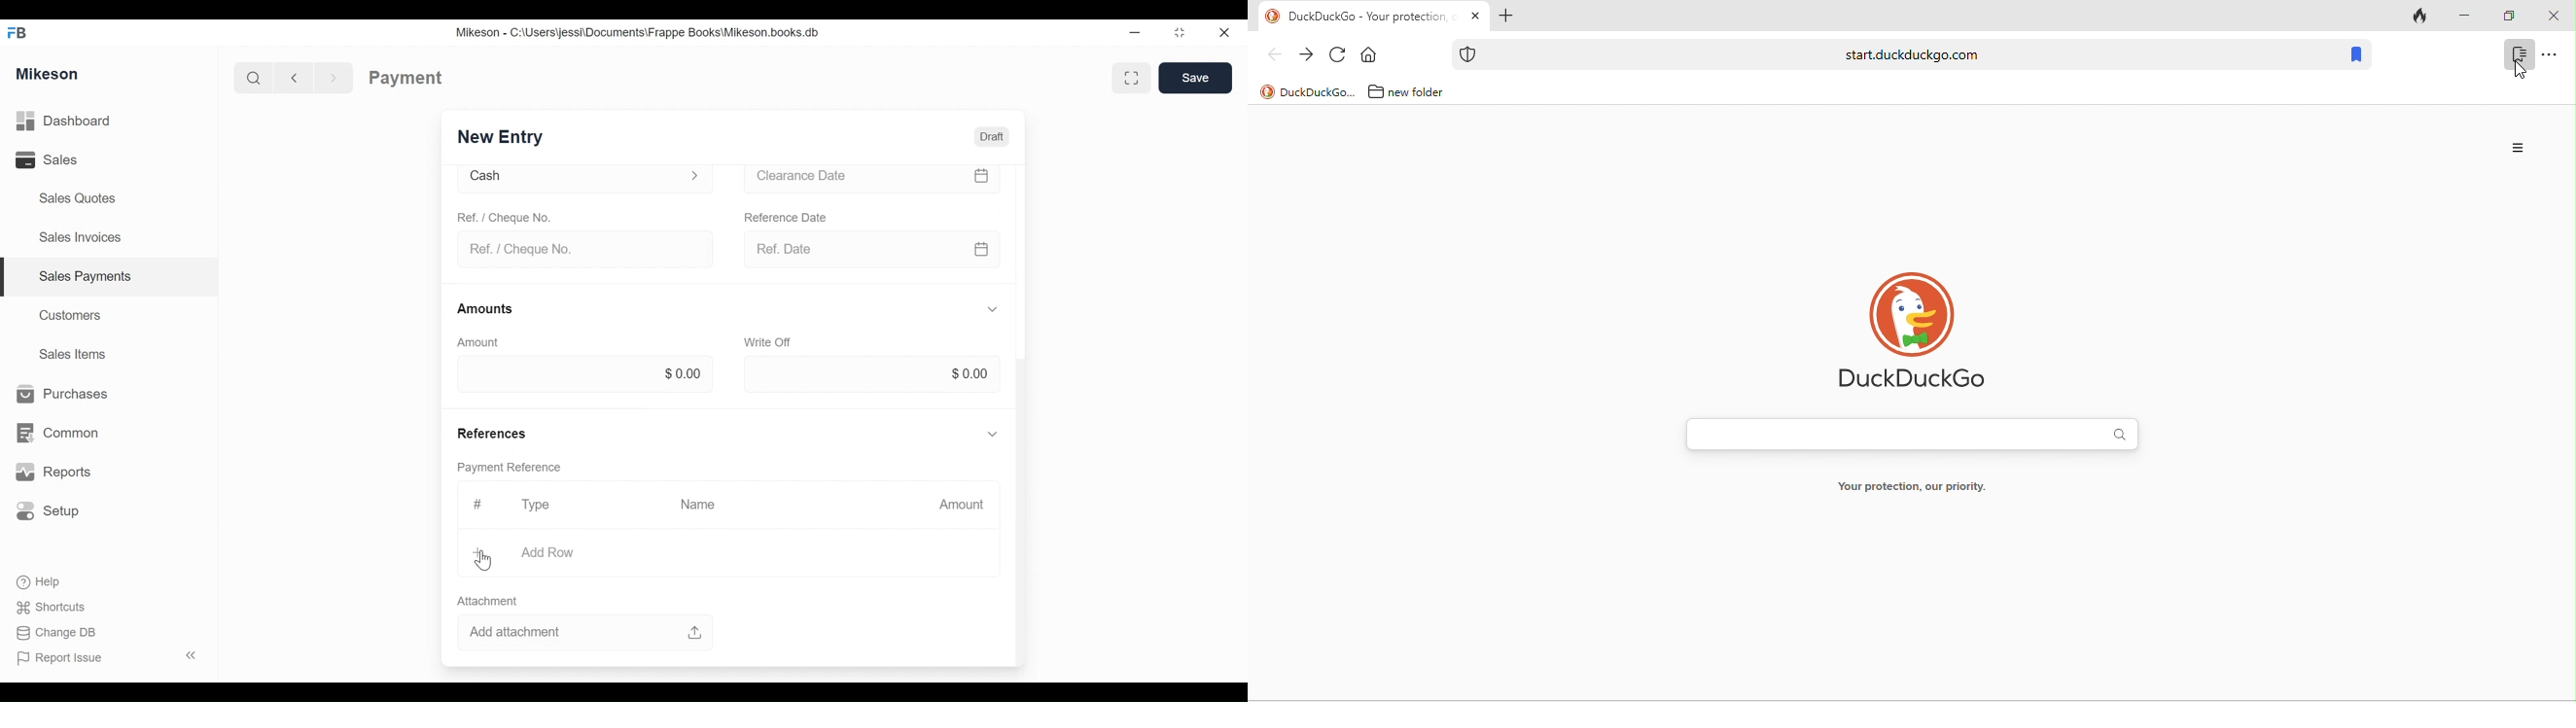 The width and height of the screenshot is (2576, 728). What do you see at coordinates (1135, 34) in the screenshot?
I see `Minimize` at bounding box center [1135, 34].